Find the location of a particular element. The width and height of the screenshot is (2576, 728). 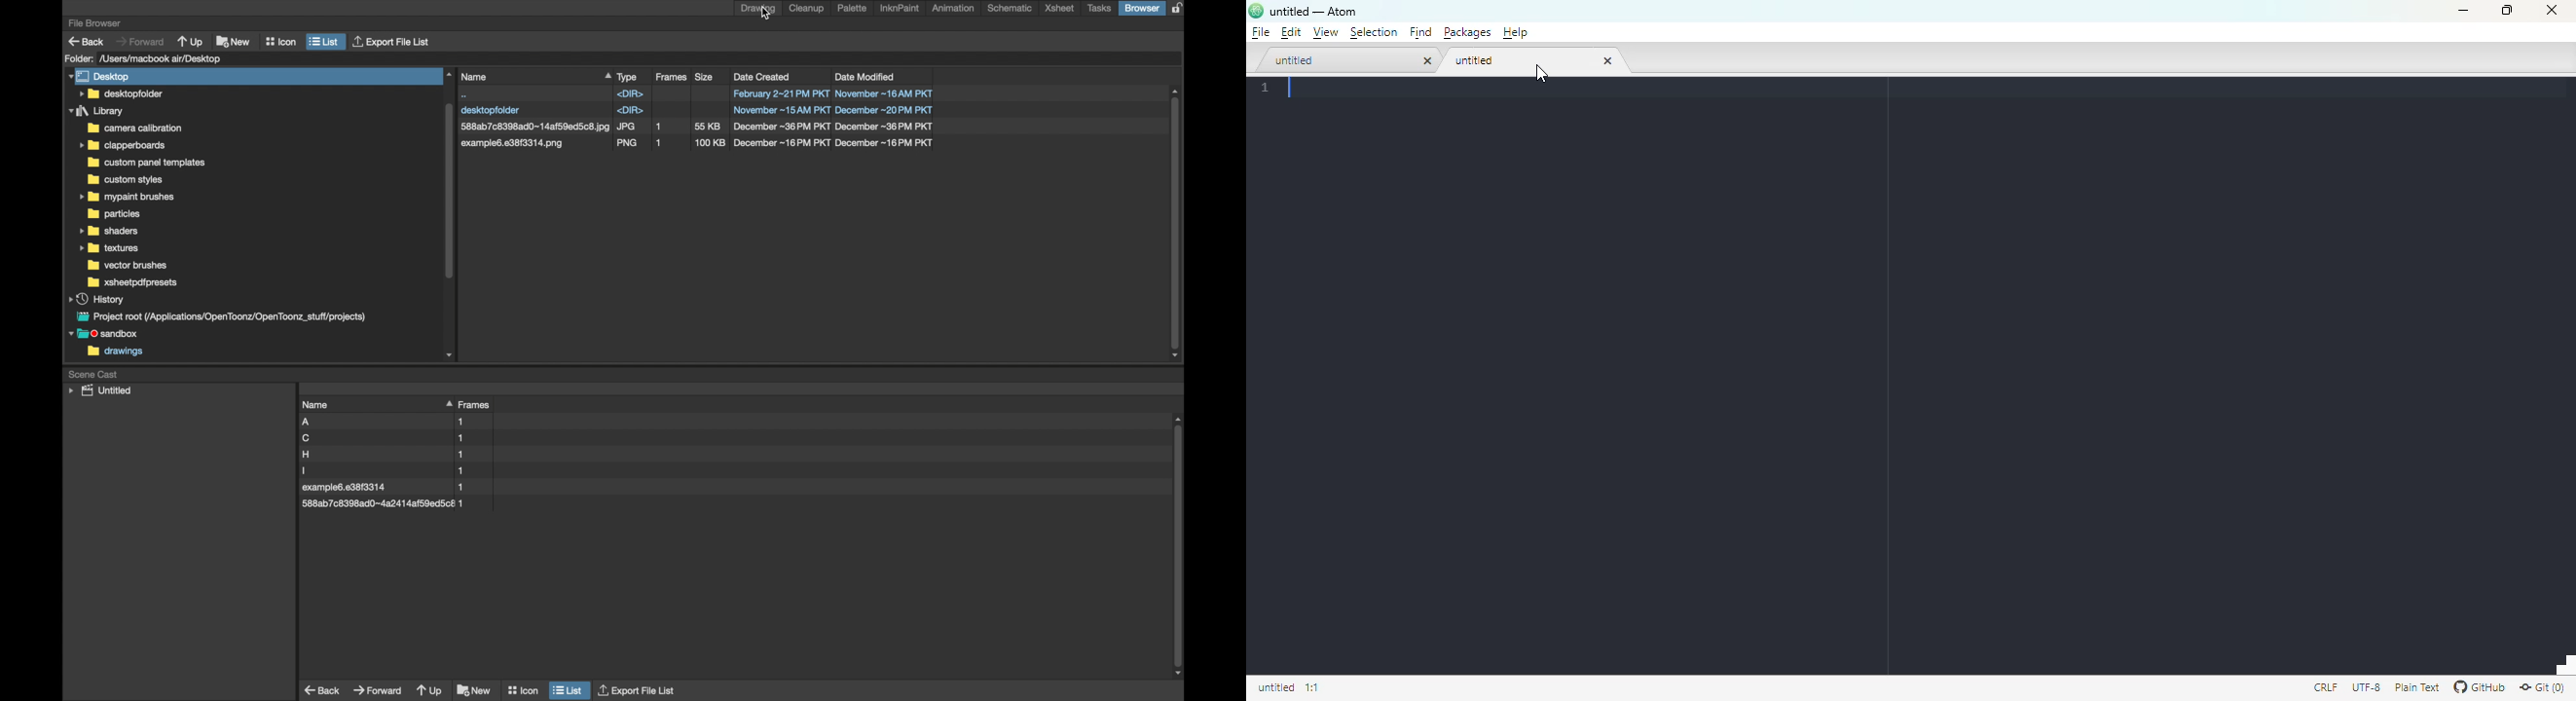

folder is located at coordinates (110, 249).